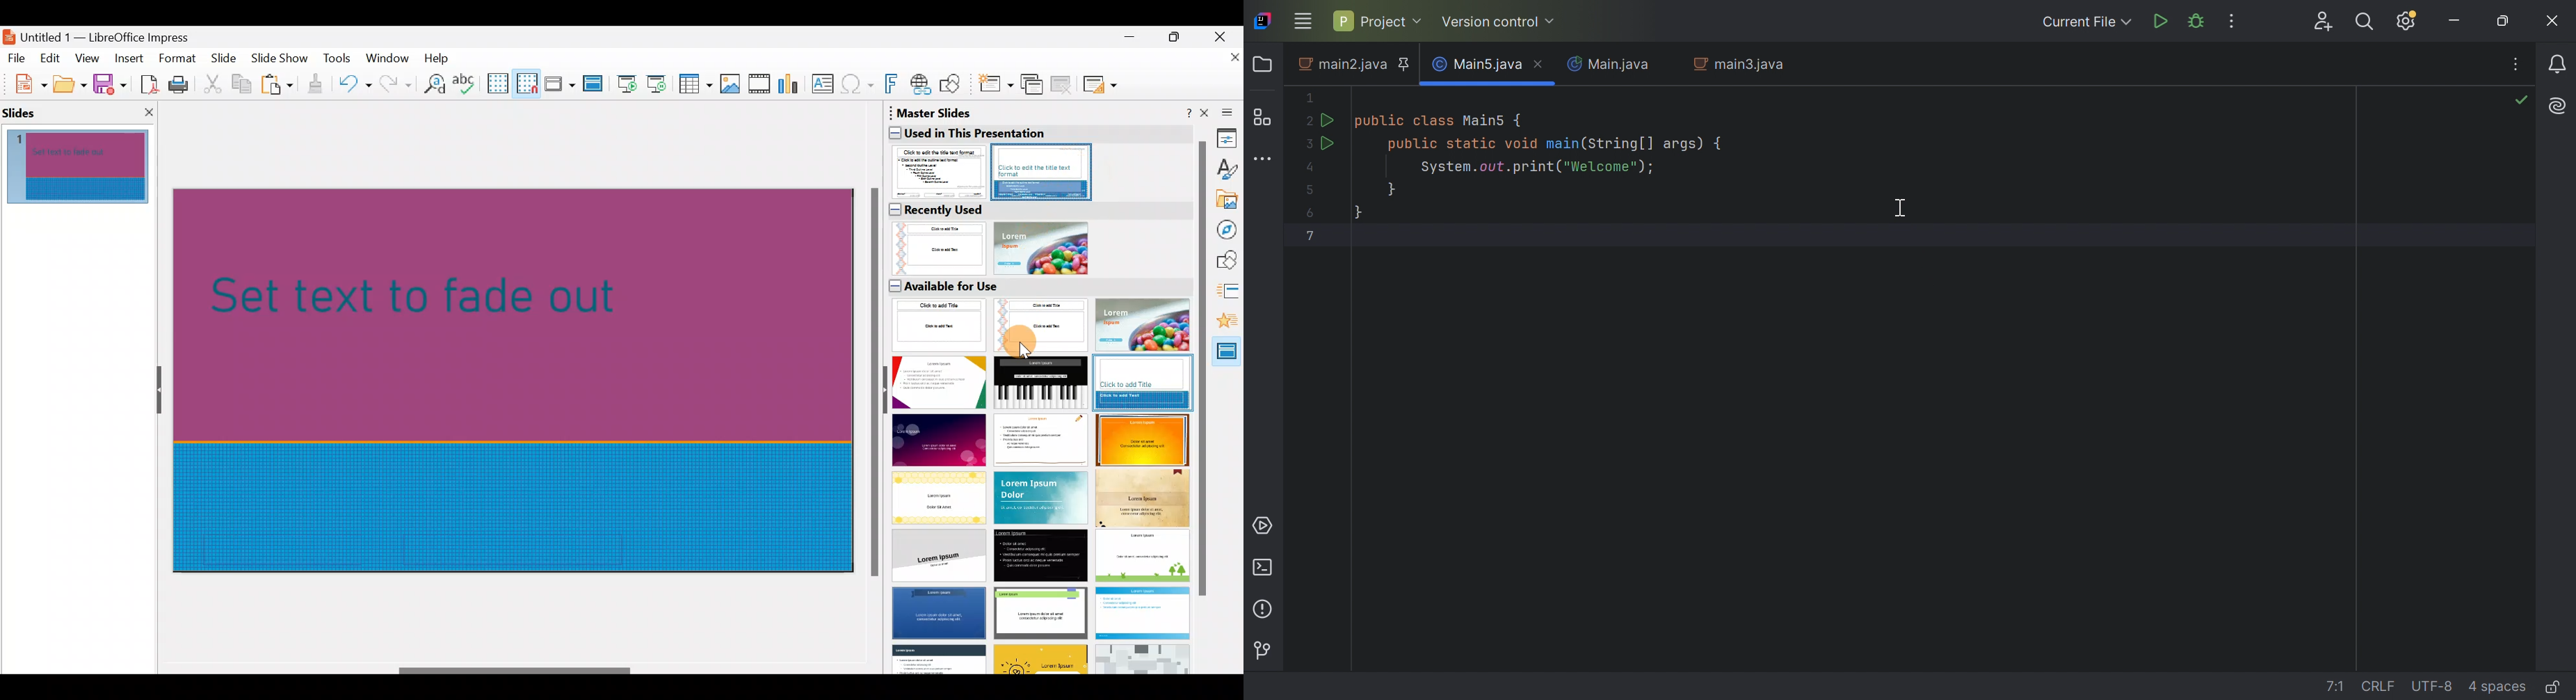 The height and width of the screenshot is (700, 2576). Describe the element at coordinates (859, 86) in the screenshot. I see `Insert special characters` at that location.